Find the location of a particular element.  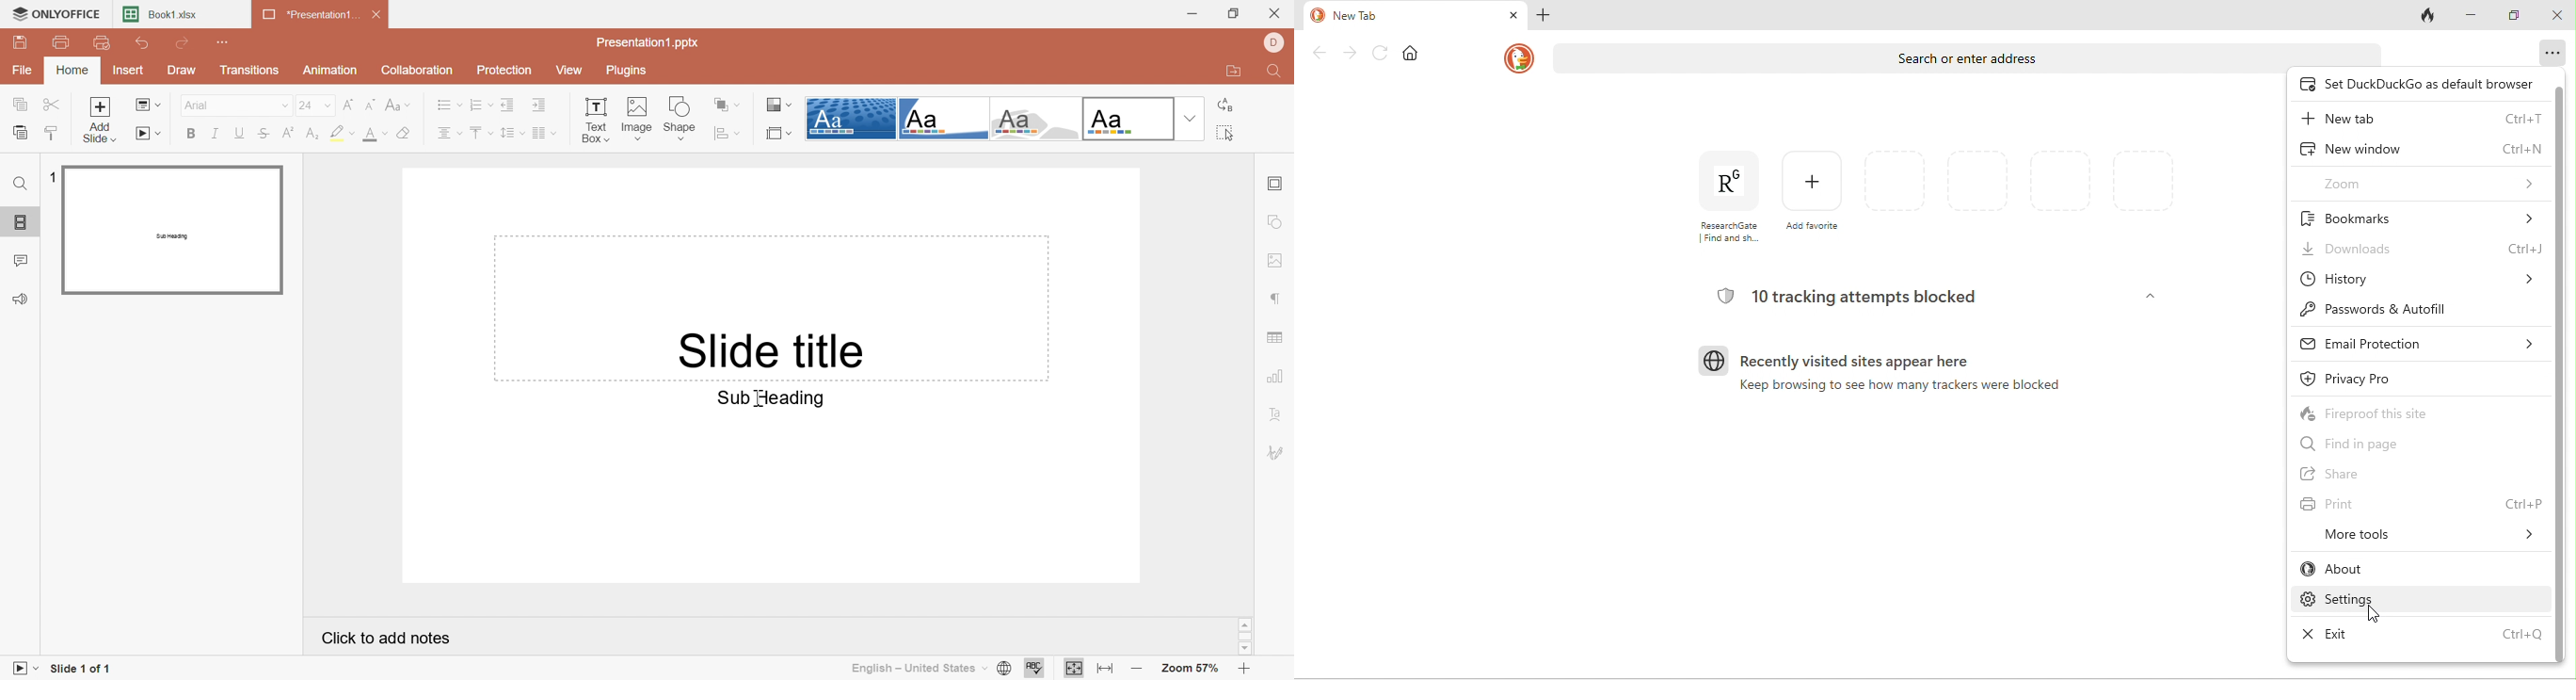

Paste is located at coordinates (24, 132).